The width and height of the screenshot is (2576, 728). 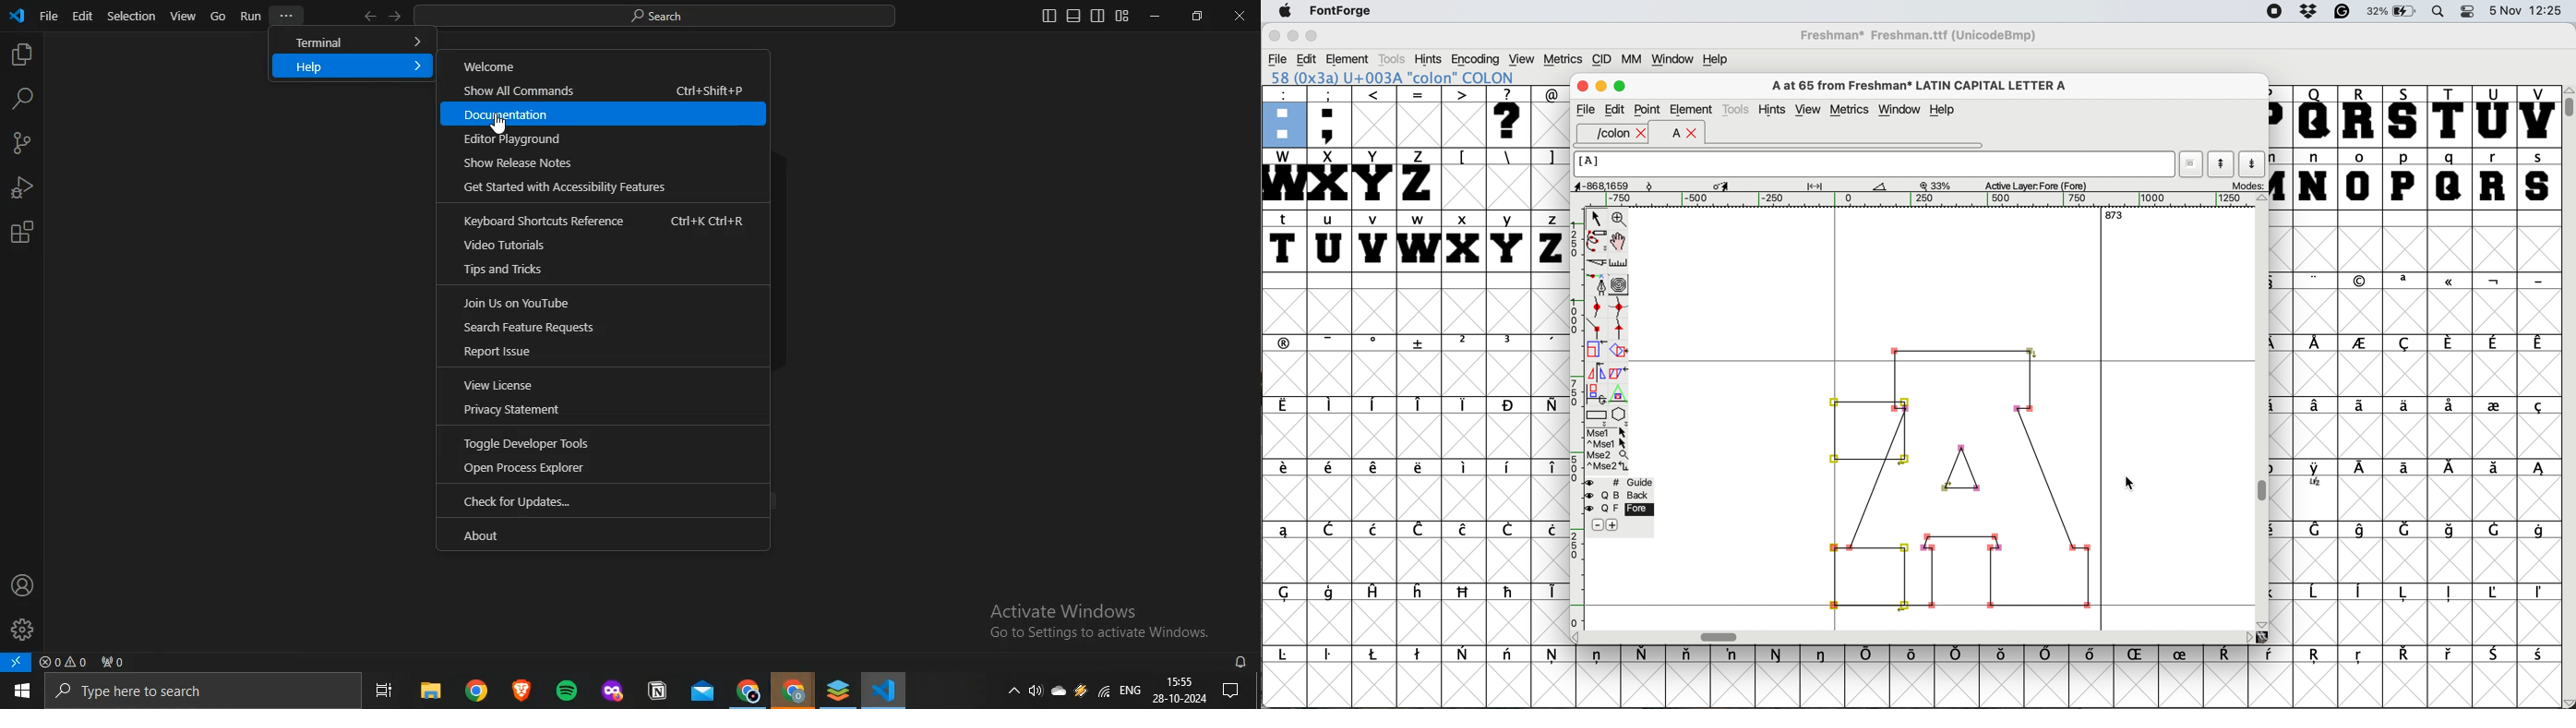 I want to click on add a comer point, so click(x=1595, y=329).